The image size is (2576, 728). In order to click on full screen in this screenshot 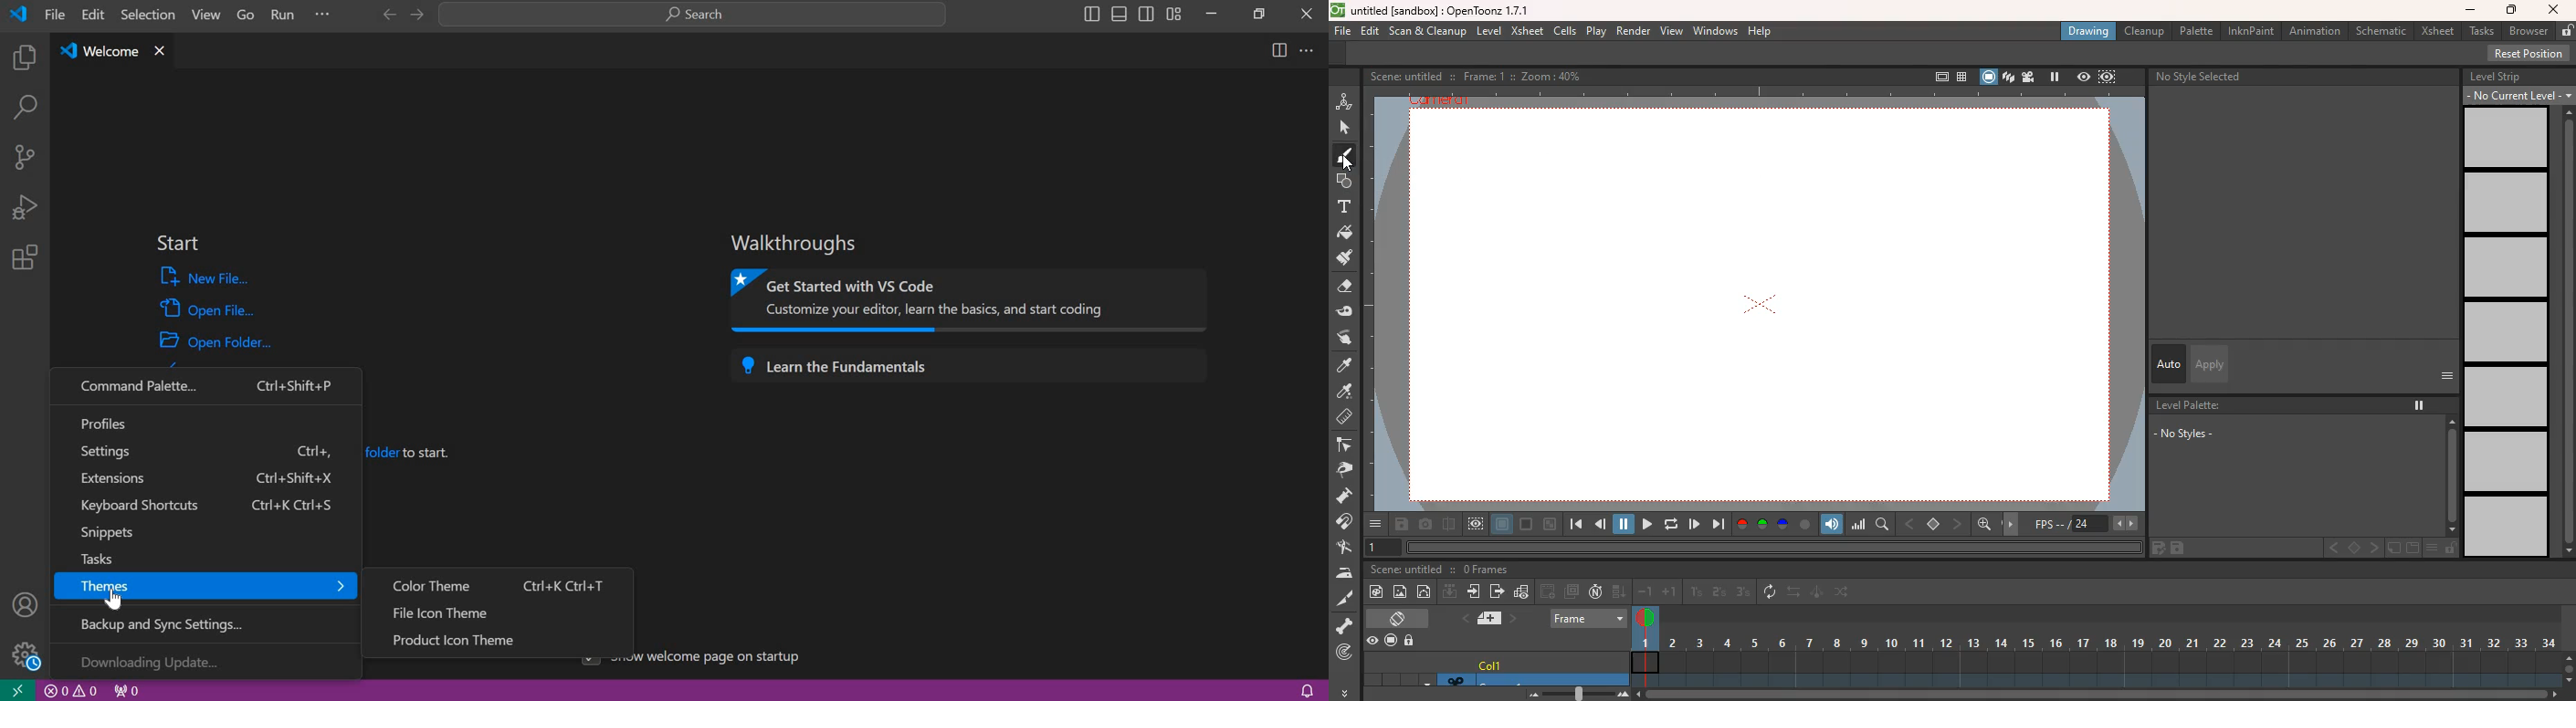, I will do `click(1934, 75)`.